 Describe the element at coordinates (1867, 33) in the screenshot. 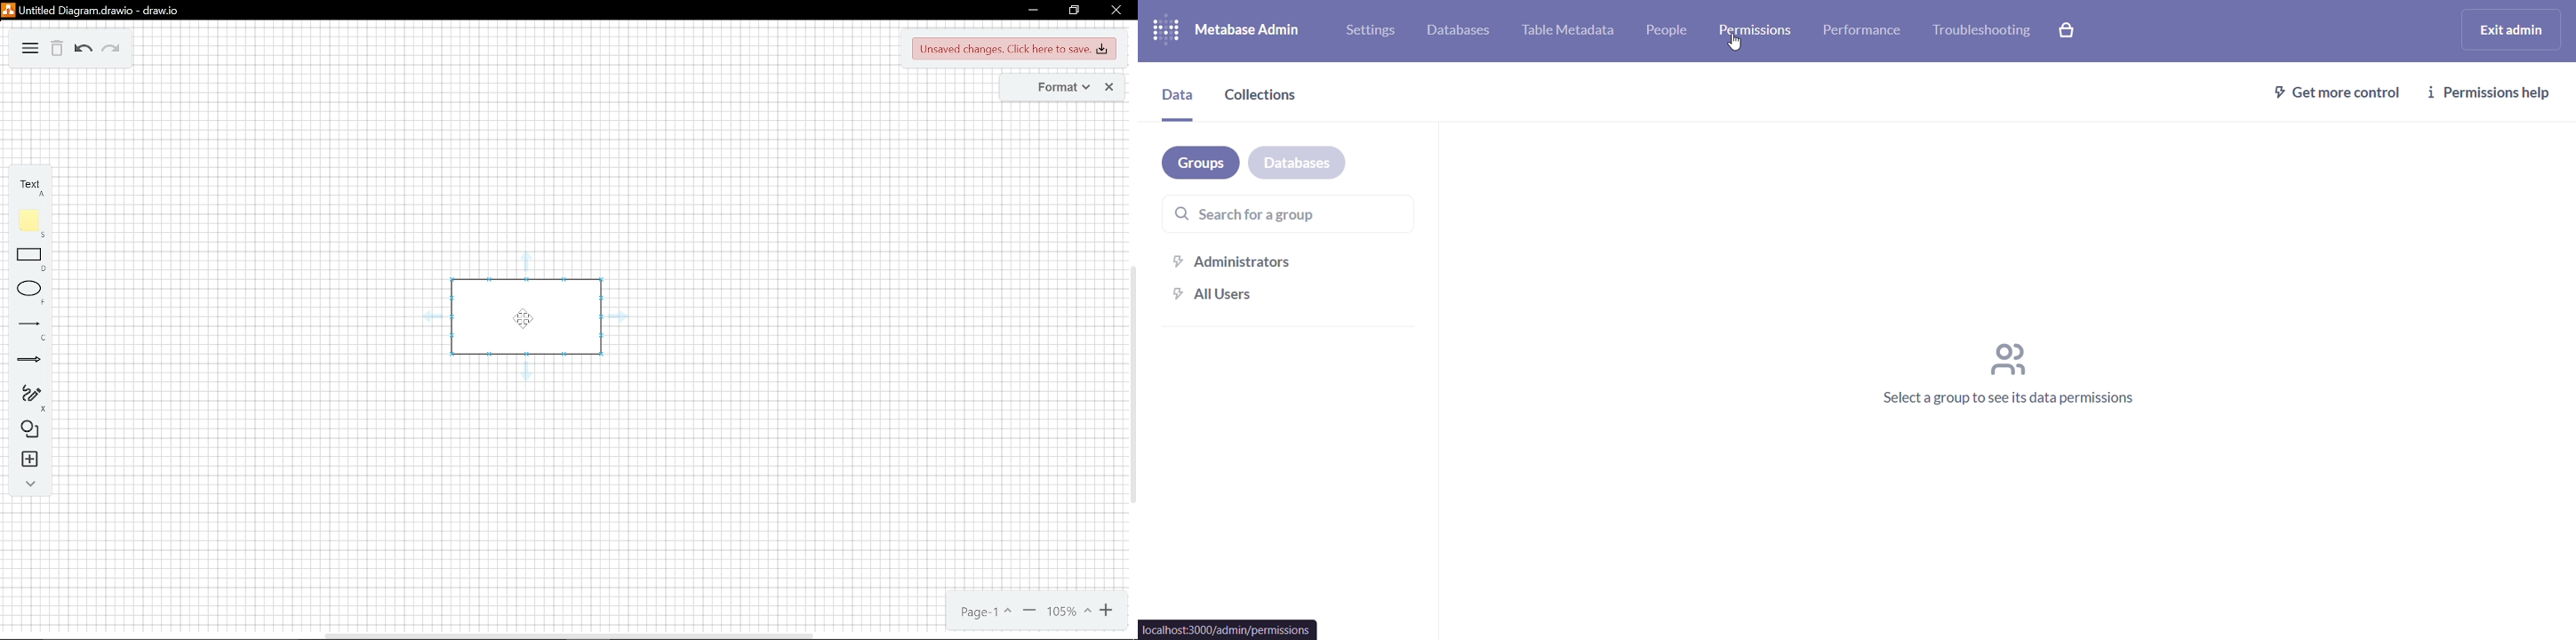

I see `performance` at that location.